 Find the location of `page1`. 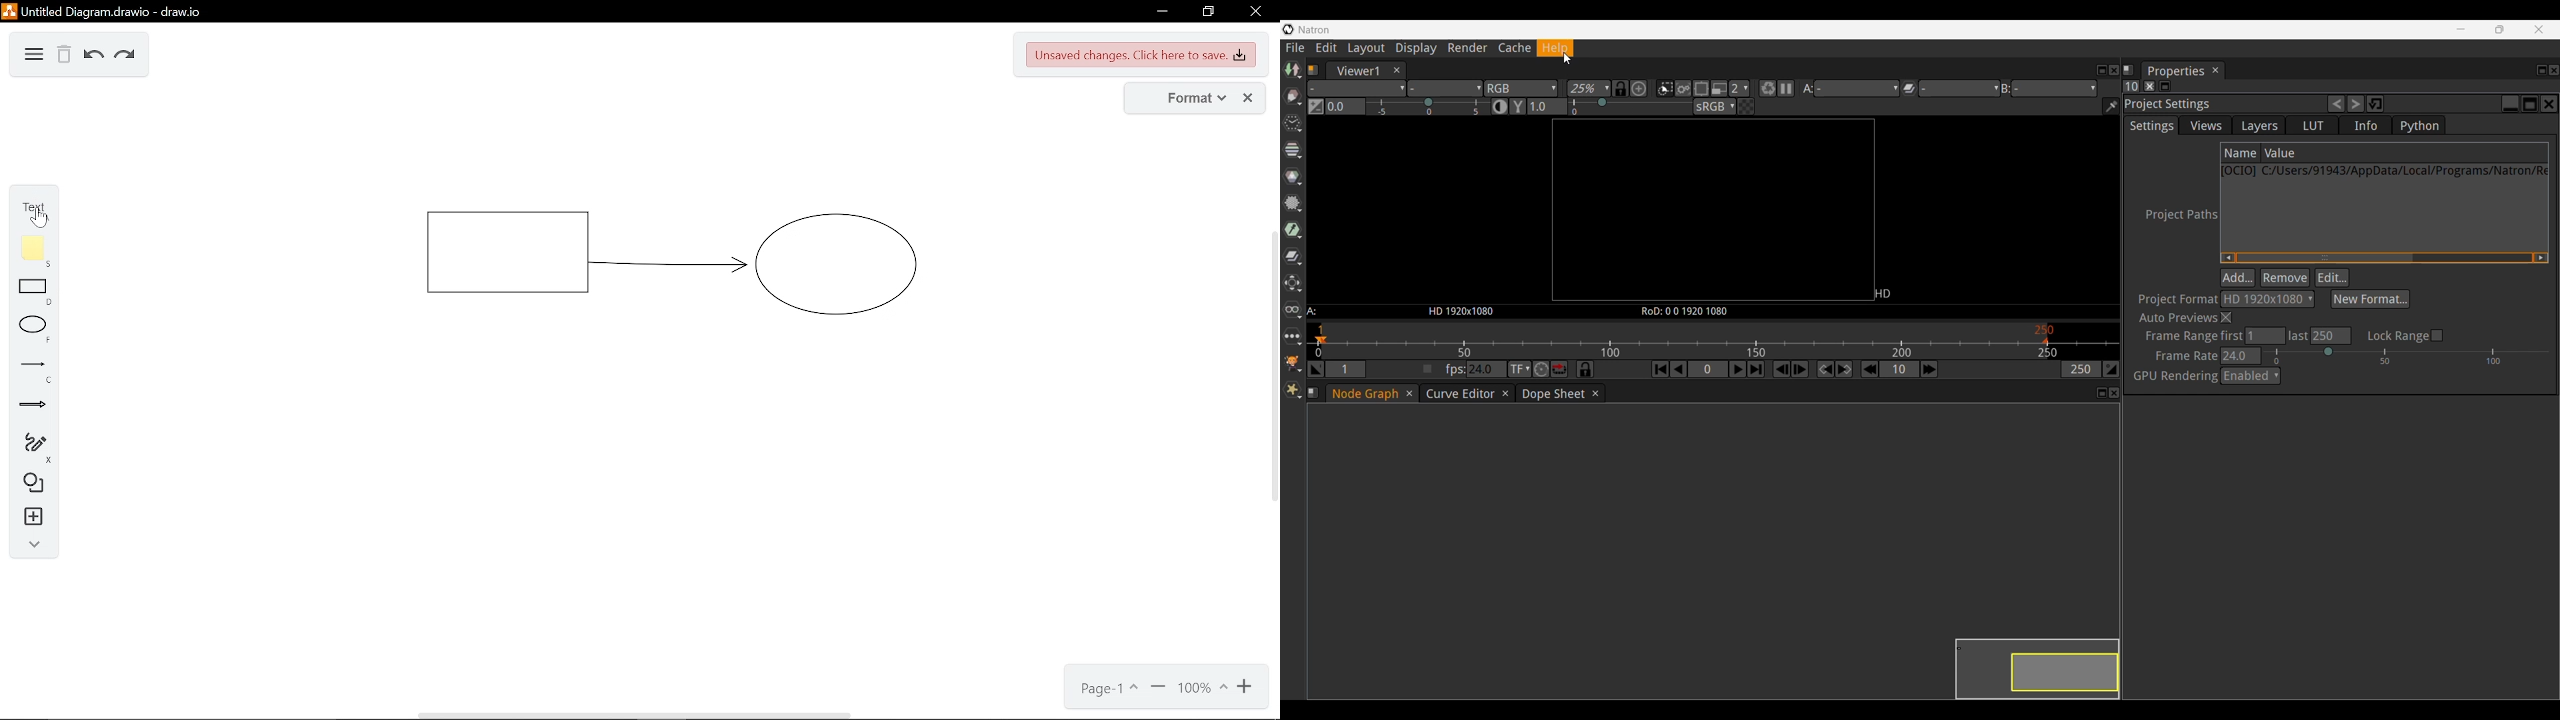

page1 is located at coordinates (1105, 688).